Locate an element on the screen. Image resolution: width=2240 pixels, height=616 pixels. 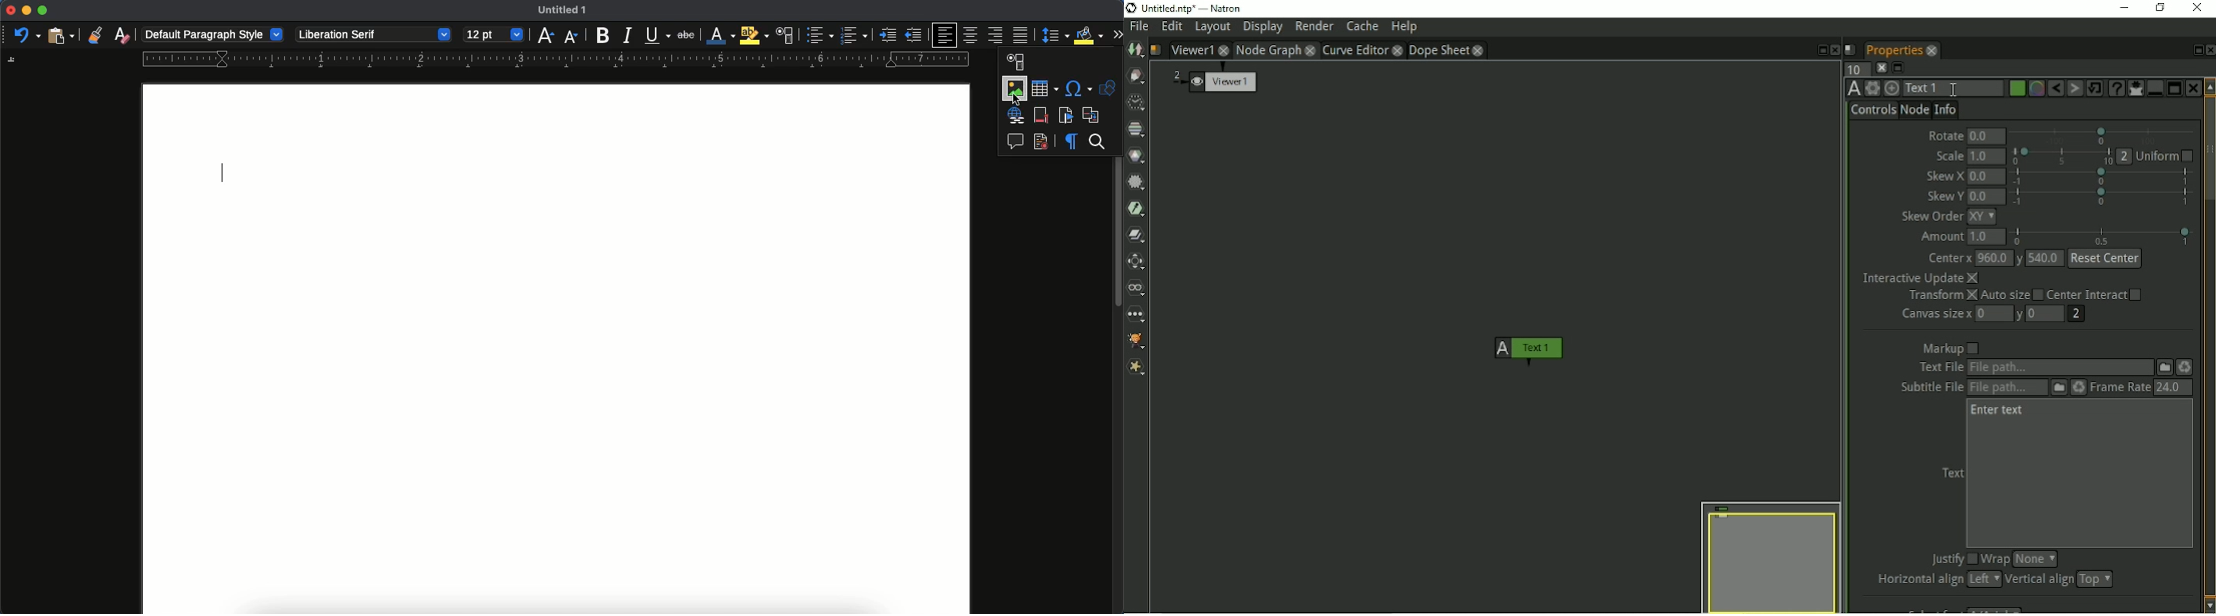
24 is located at coordinates (2173, 388).